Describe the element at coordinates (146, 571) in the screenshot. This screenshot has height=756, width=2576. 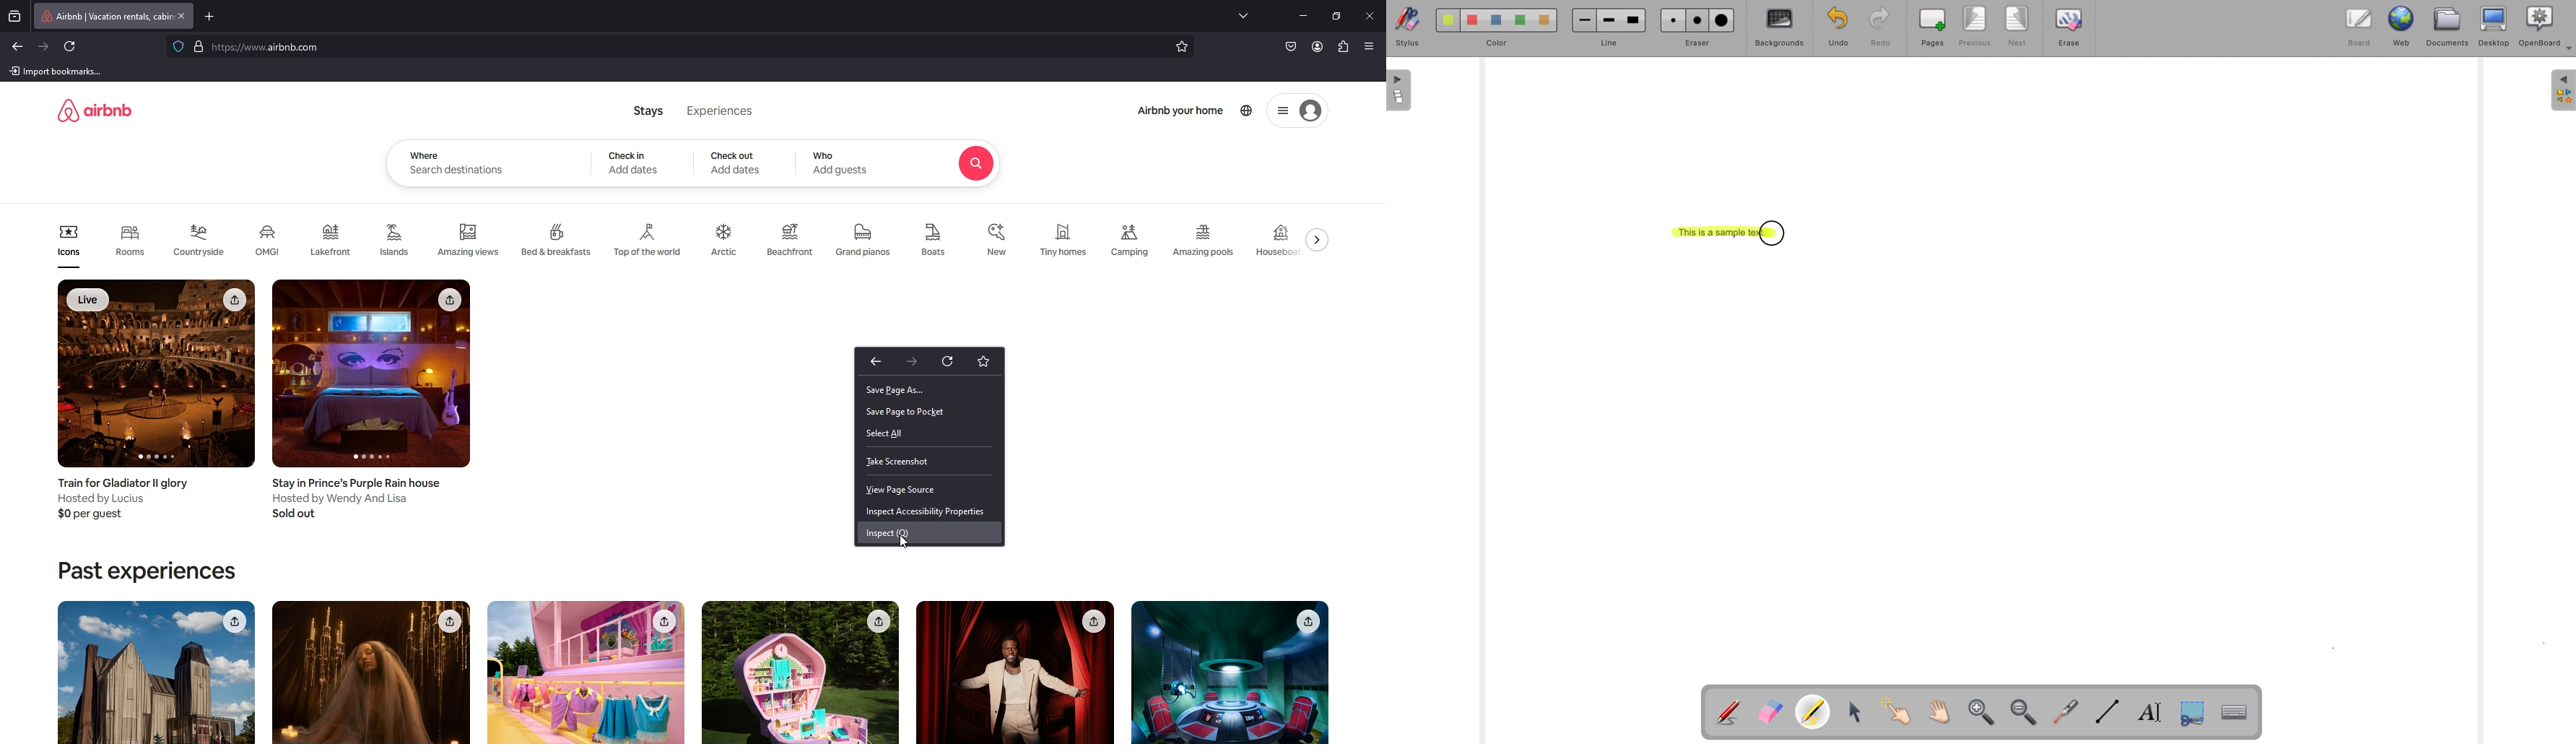
I see `Past experiences` at that location.